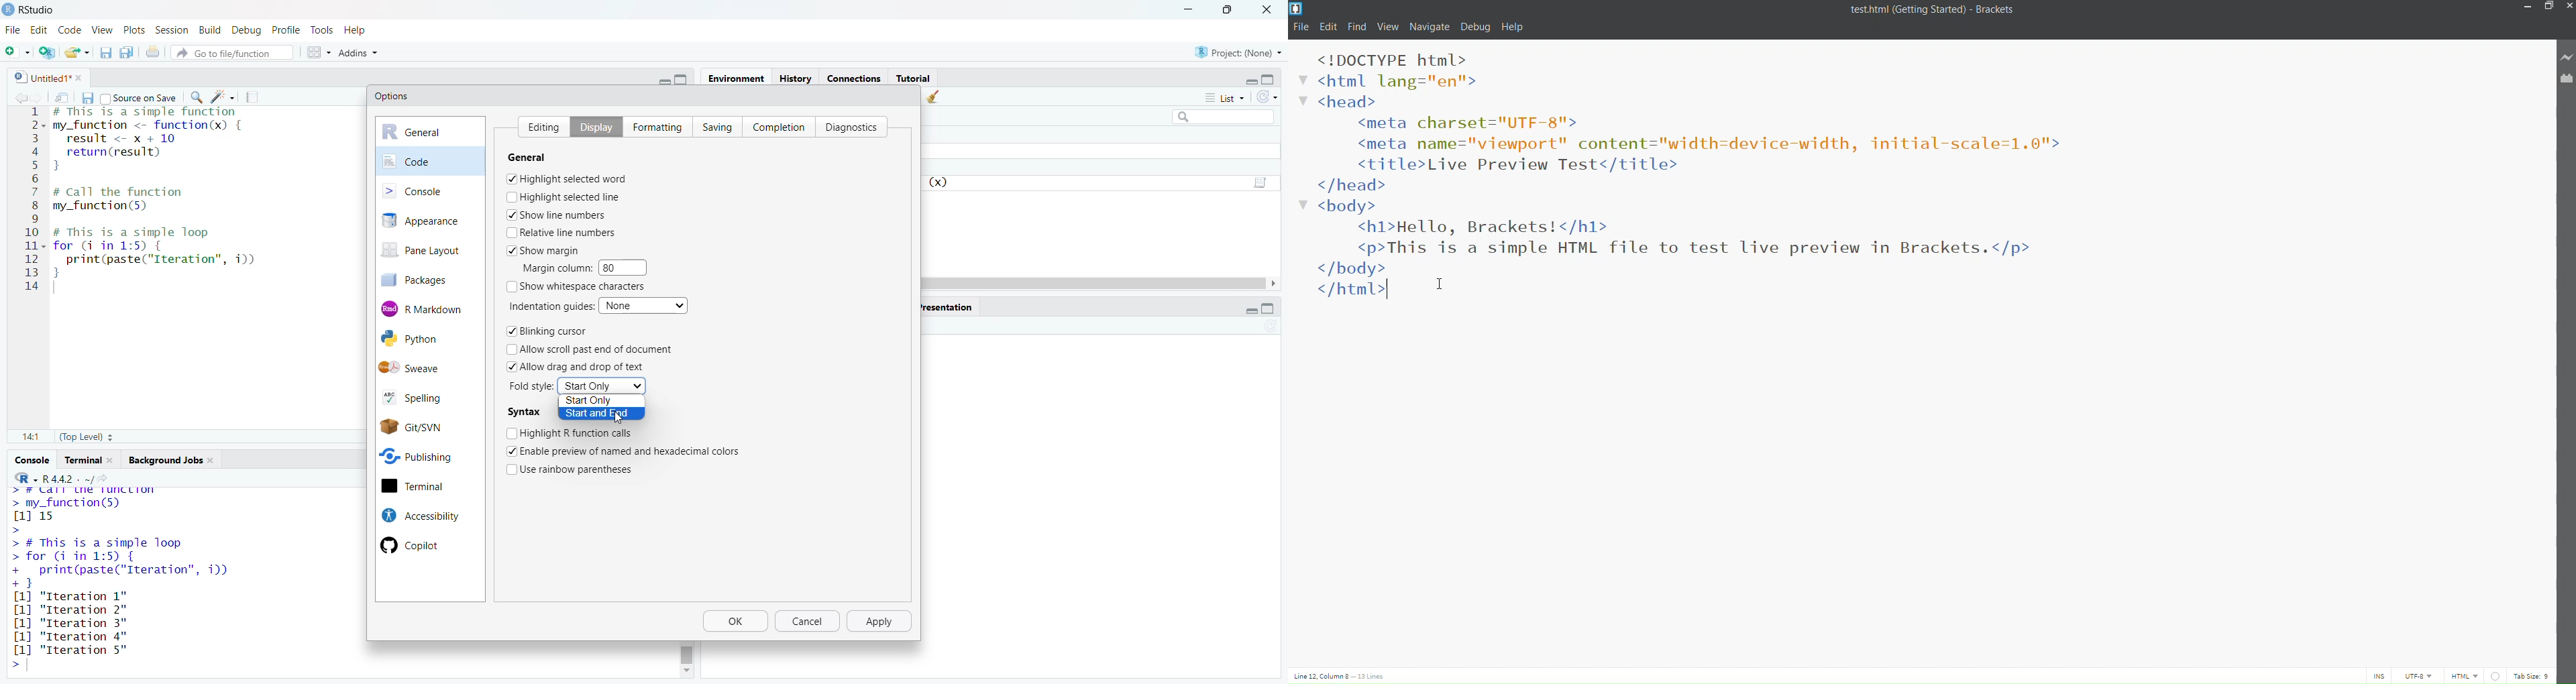 The height and width of the screenshot is (700, 2576). Describe the element at coordinates (1096, 283) in the screenshot. I see `scrollbar` at that location.